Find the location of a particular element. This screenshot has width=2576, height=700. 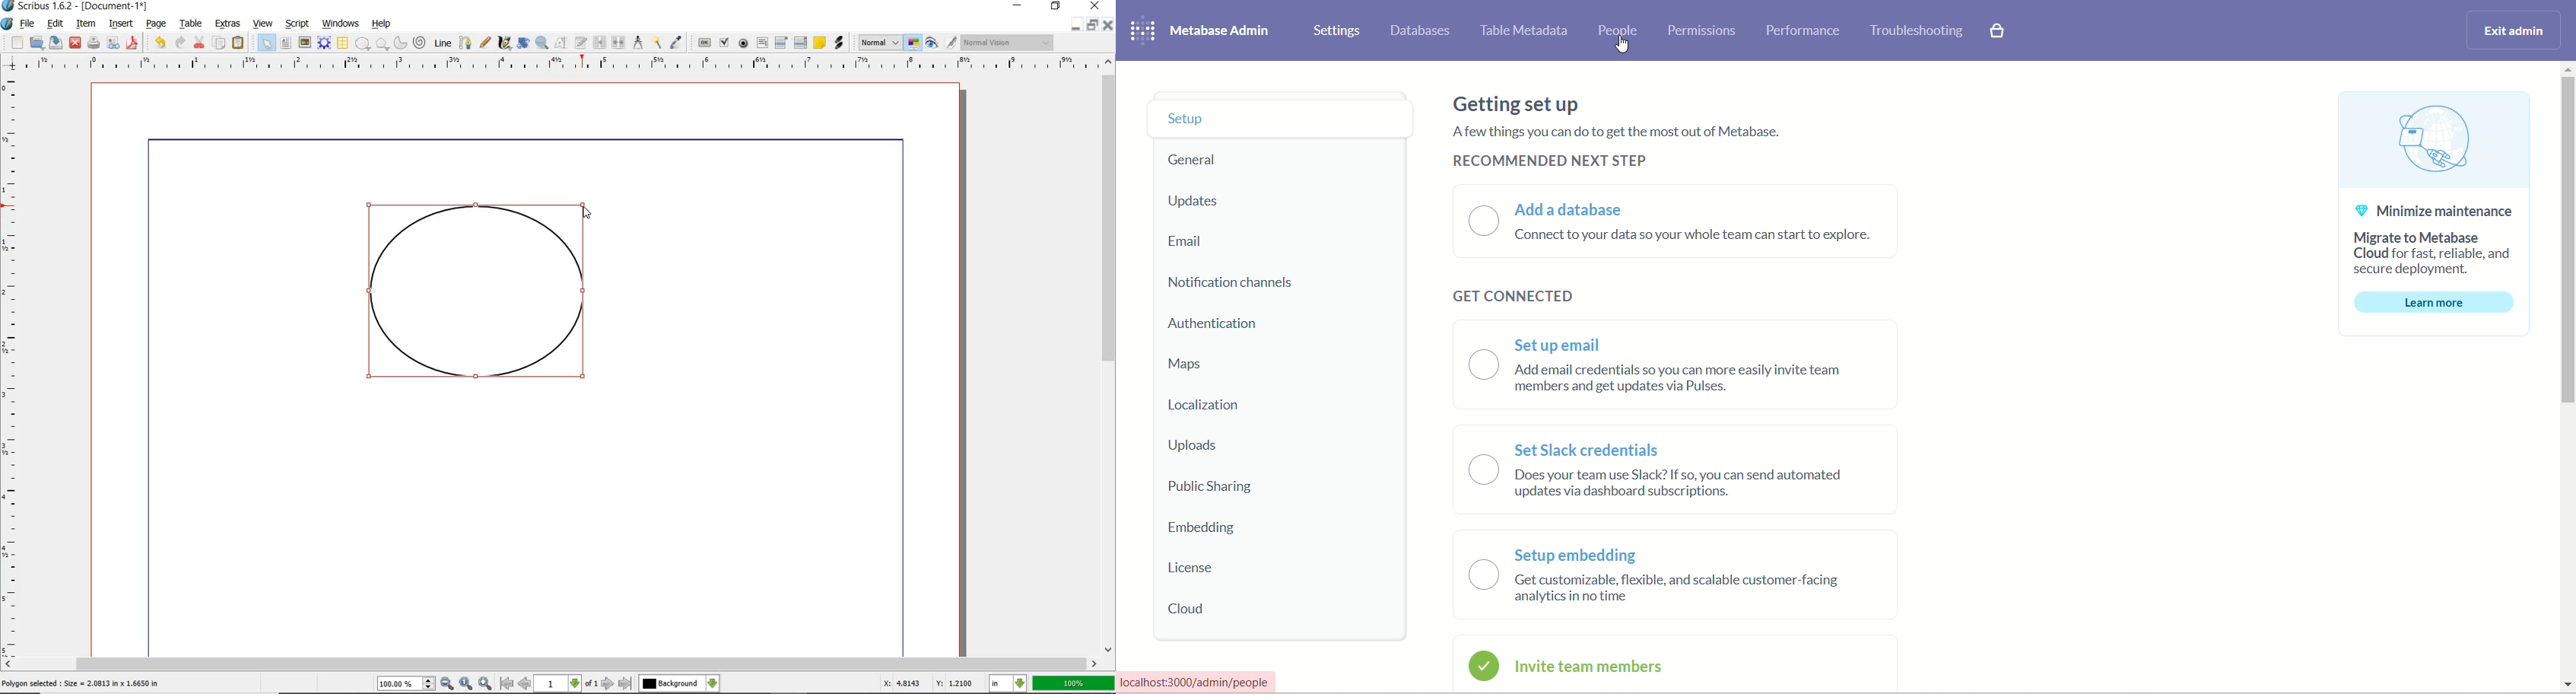

zoom  is located at coordinates (407, 685).